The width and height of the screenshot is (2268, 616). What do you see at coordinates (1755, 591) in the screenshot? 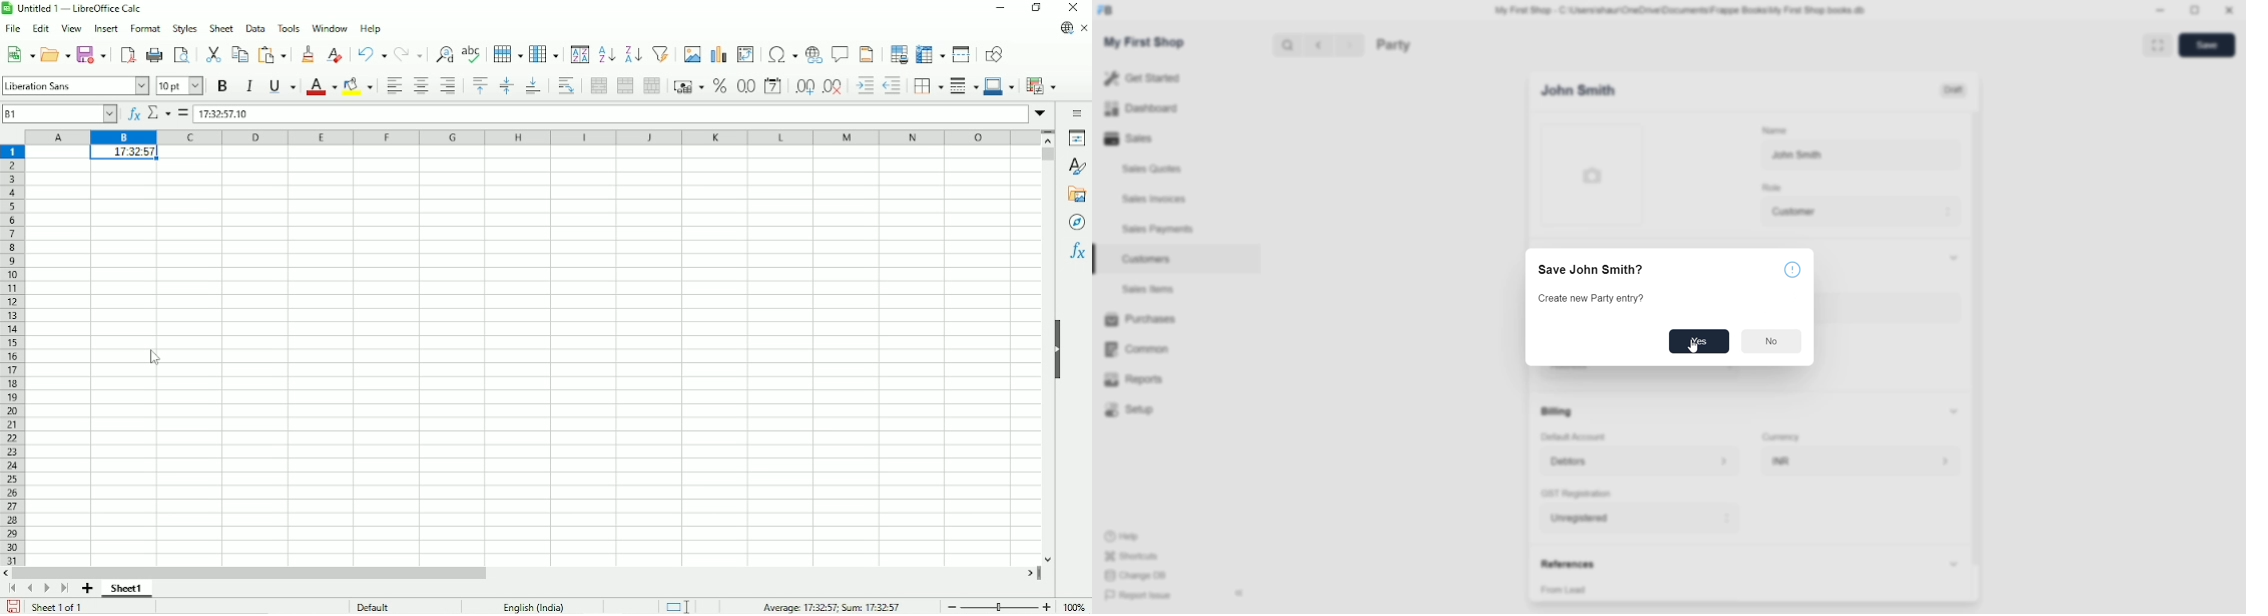
I see `select reference source` at bounding box center [1755, 591].